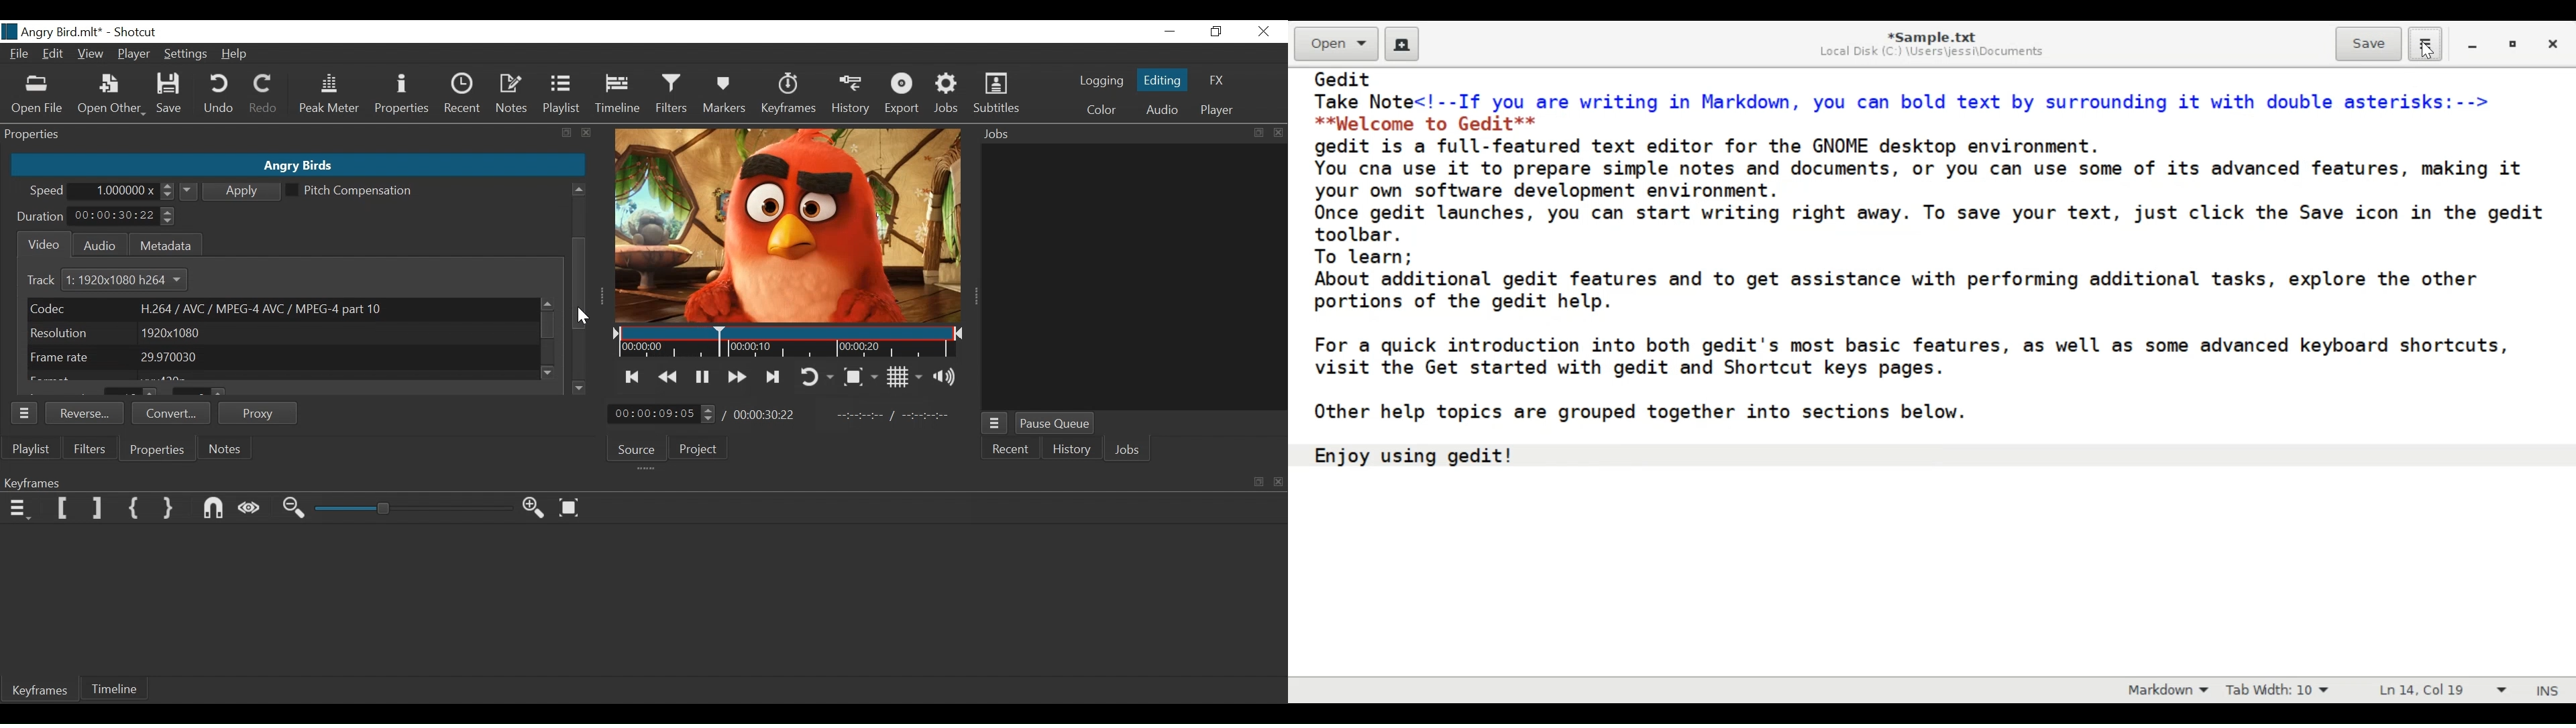 The image size is (2576, 728). What do you see at coordinates (545, 304) in the screenshot?
I see `Scroll up` at bounding box center [545, 304].